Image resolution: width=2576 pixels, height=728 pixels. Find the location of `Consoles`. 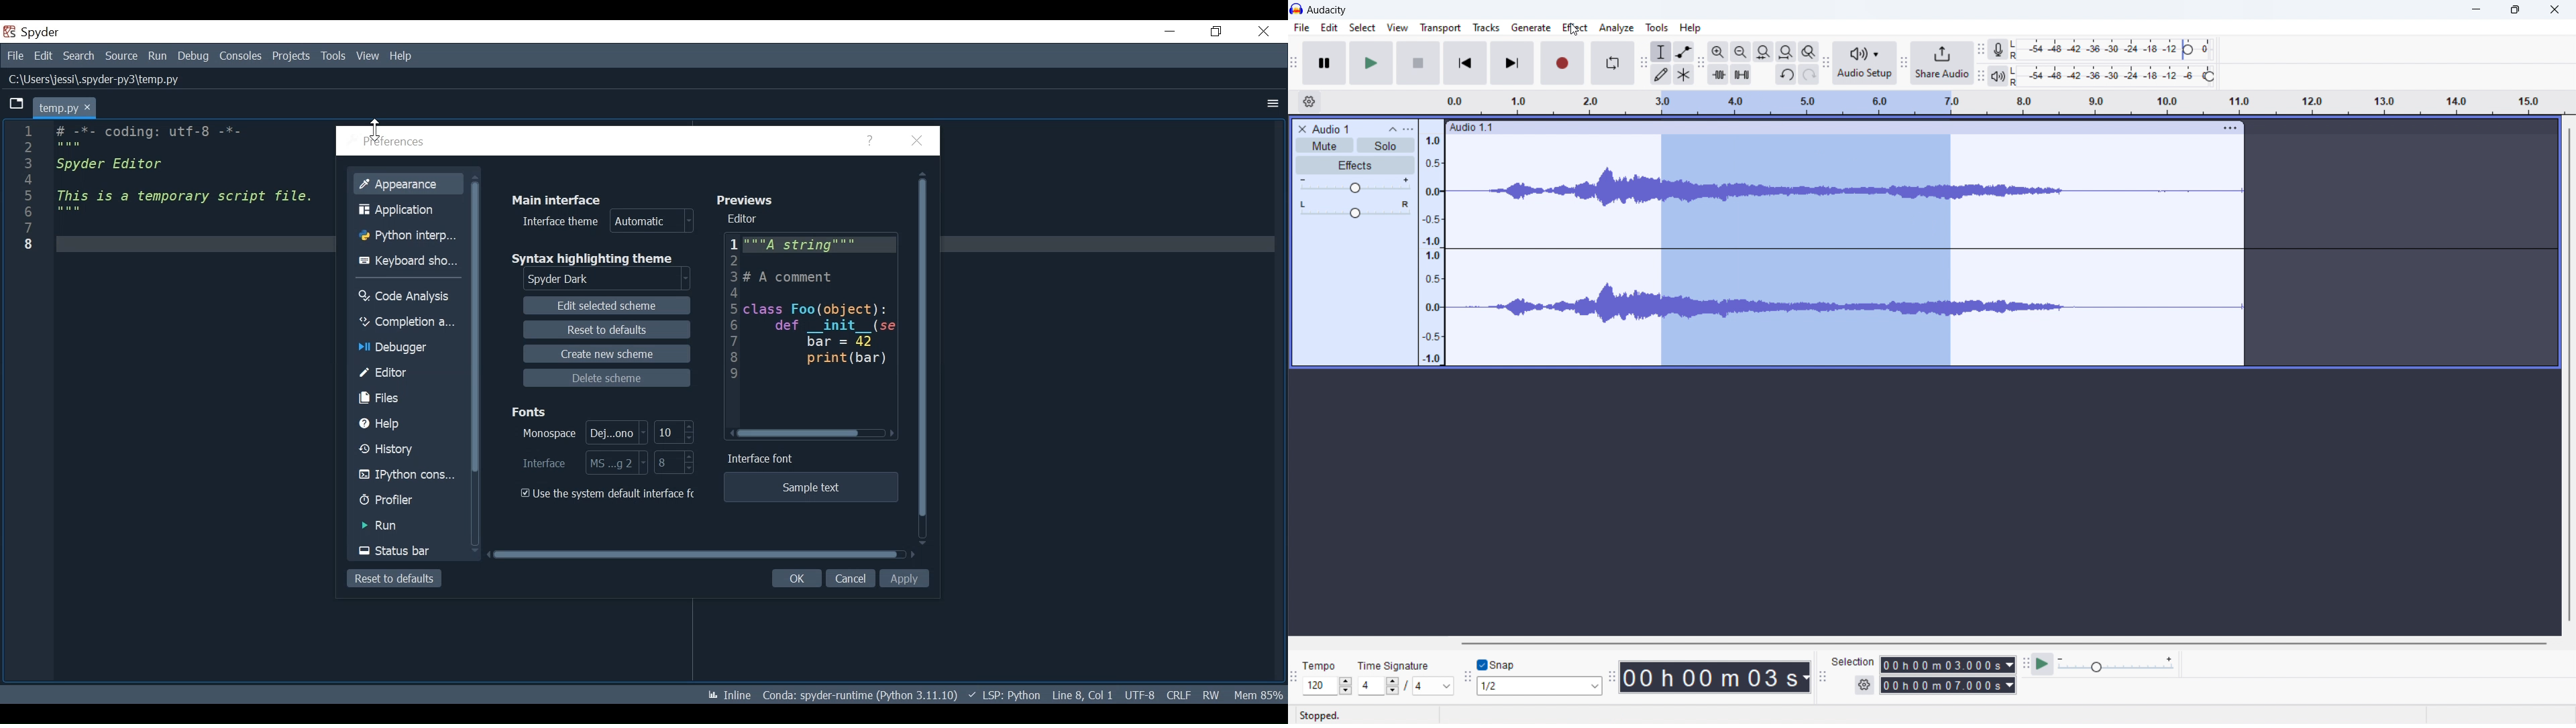

Consoles is located at coordinates (242, 58).